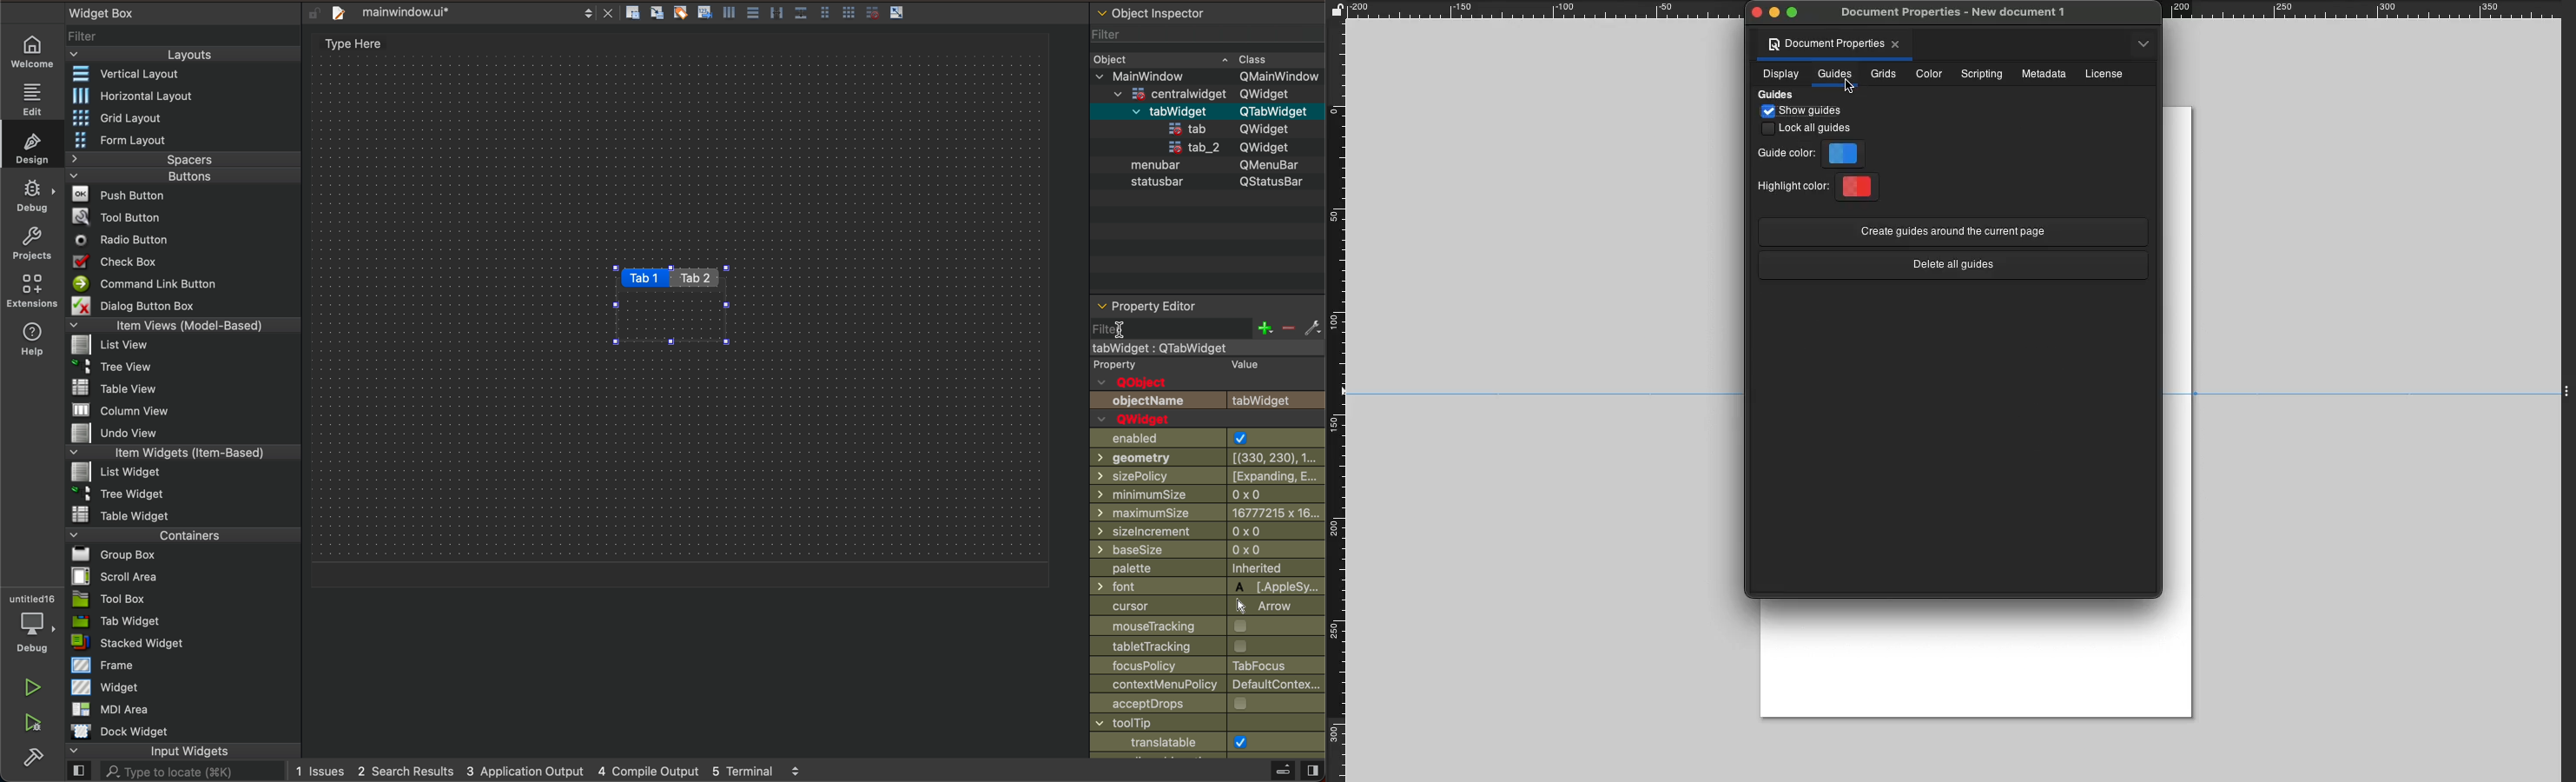 Image resolution: width=2576 pixels, height=784 pixels. Describe the element at coordinates (1930, 73) in the screenshot. I see `Color` at that location.